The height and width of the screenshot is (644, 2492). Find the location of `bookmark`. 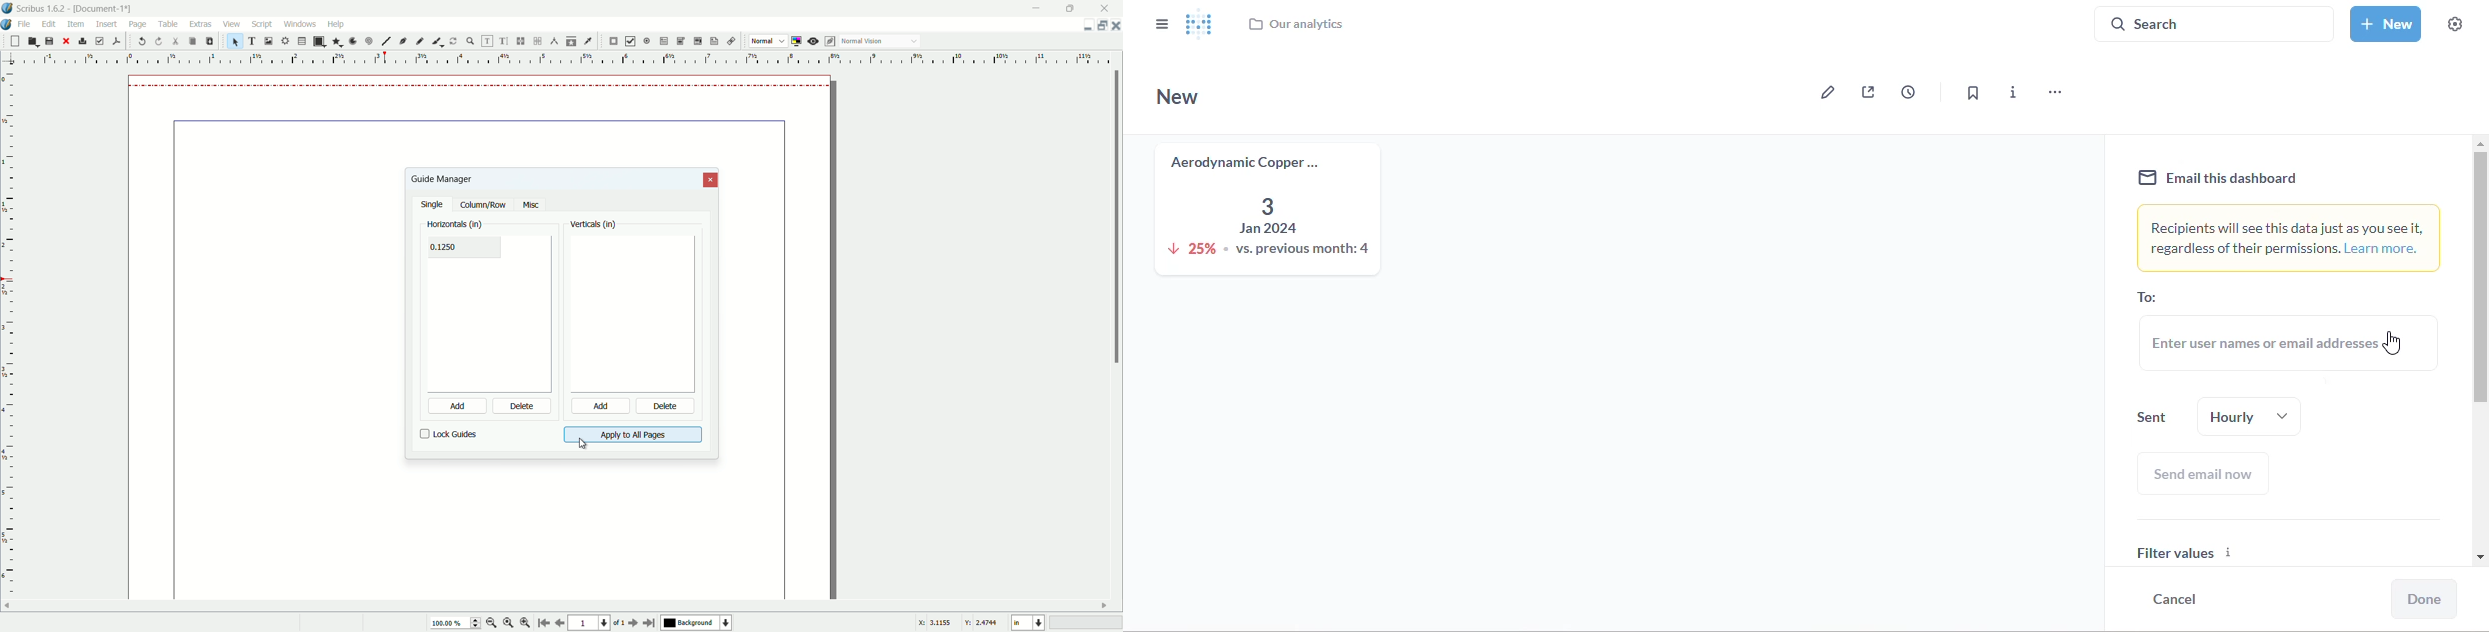

bookmark is located at coordinates (1972, 93).